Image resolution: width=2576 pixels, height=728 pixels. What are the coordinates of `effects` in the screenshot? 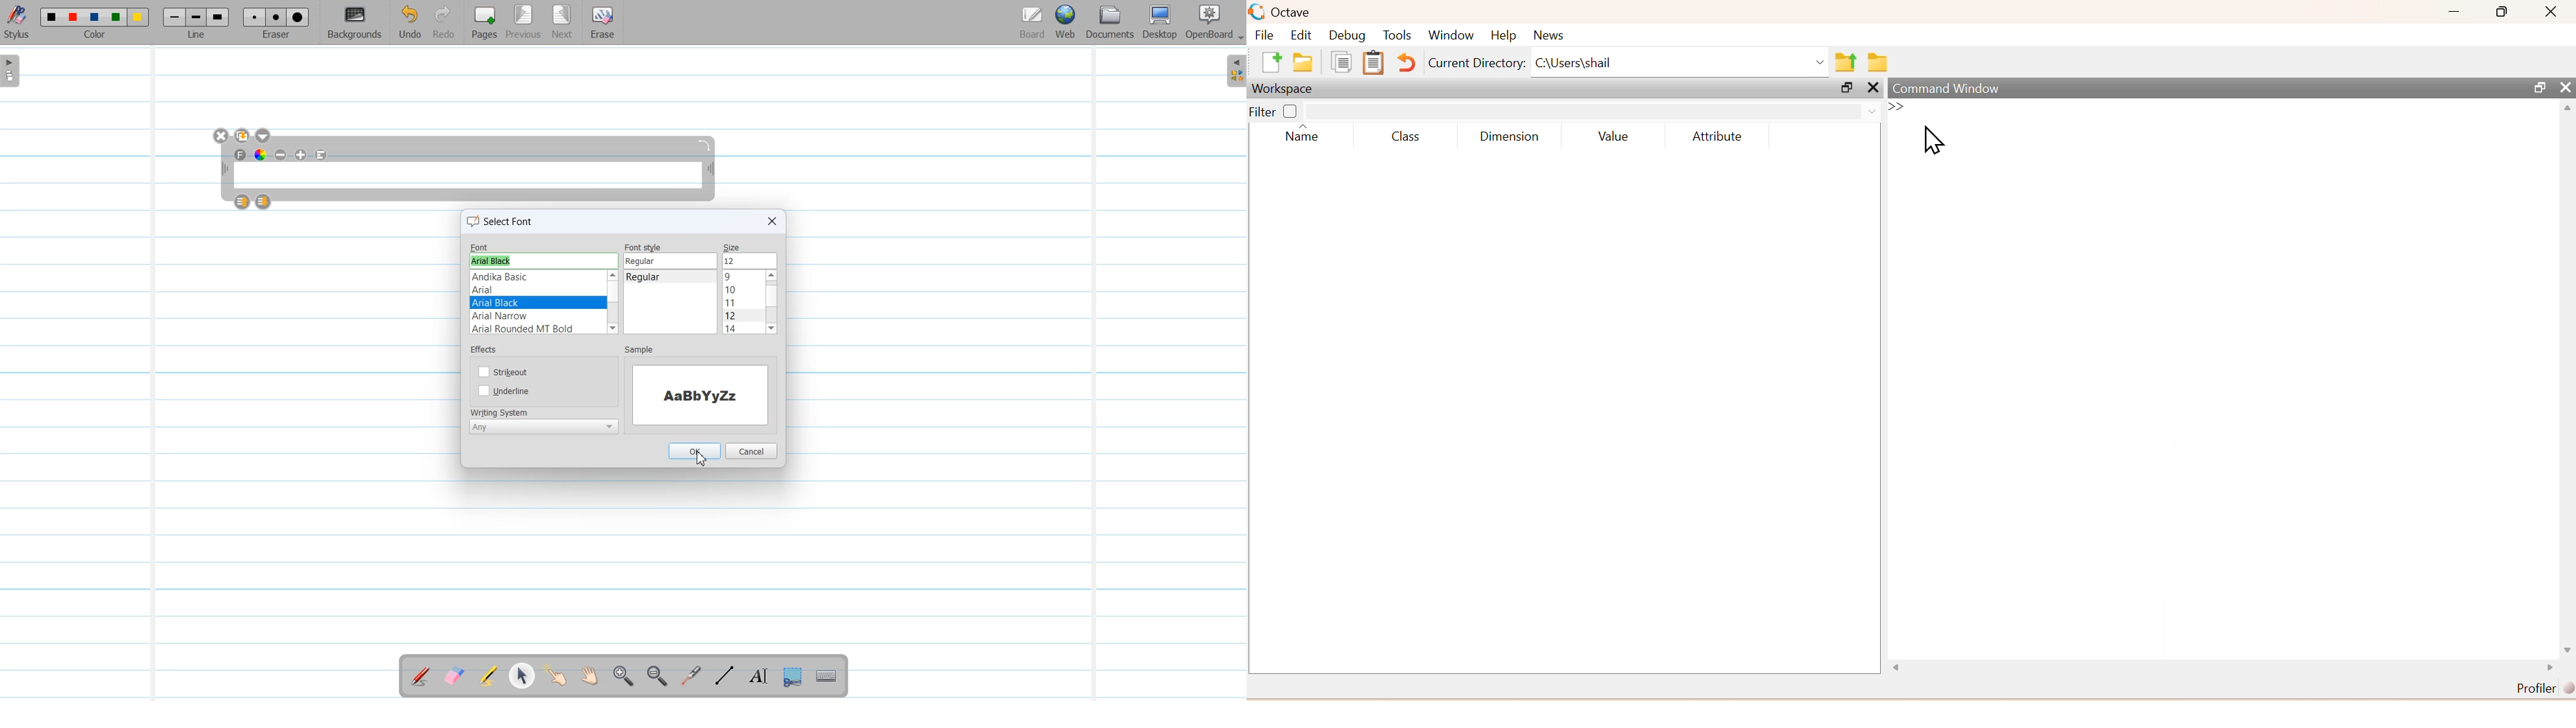 It's located at (486, 350).